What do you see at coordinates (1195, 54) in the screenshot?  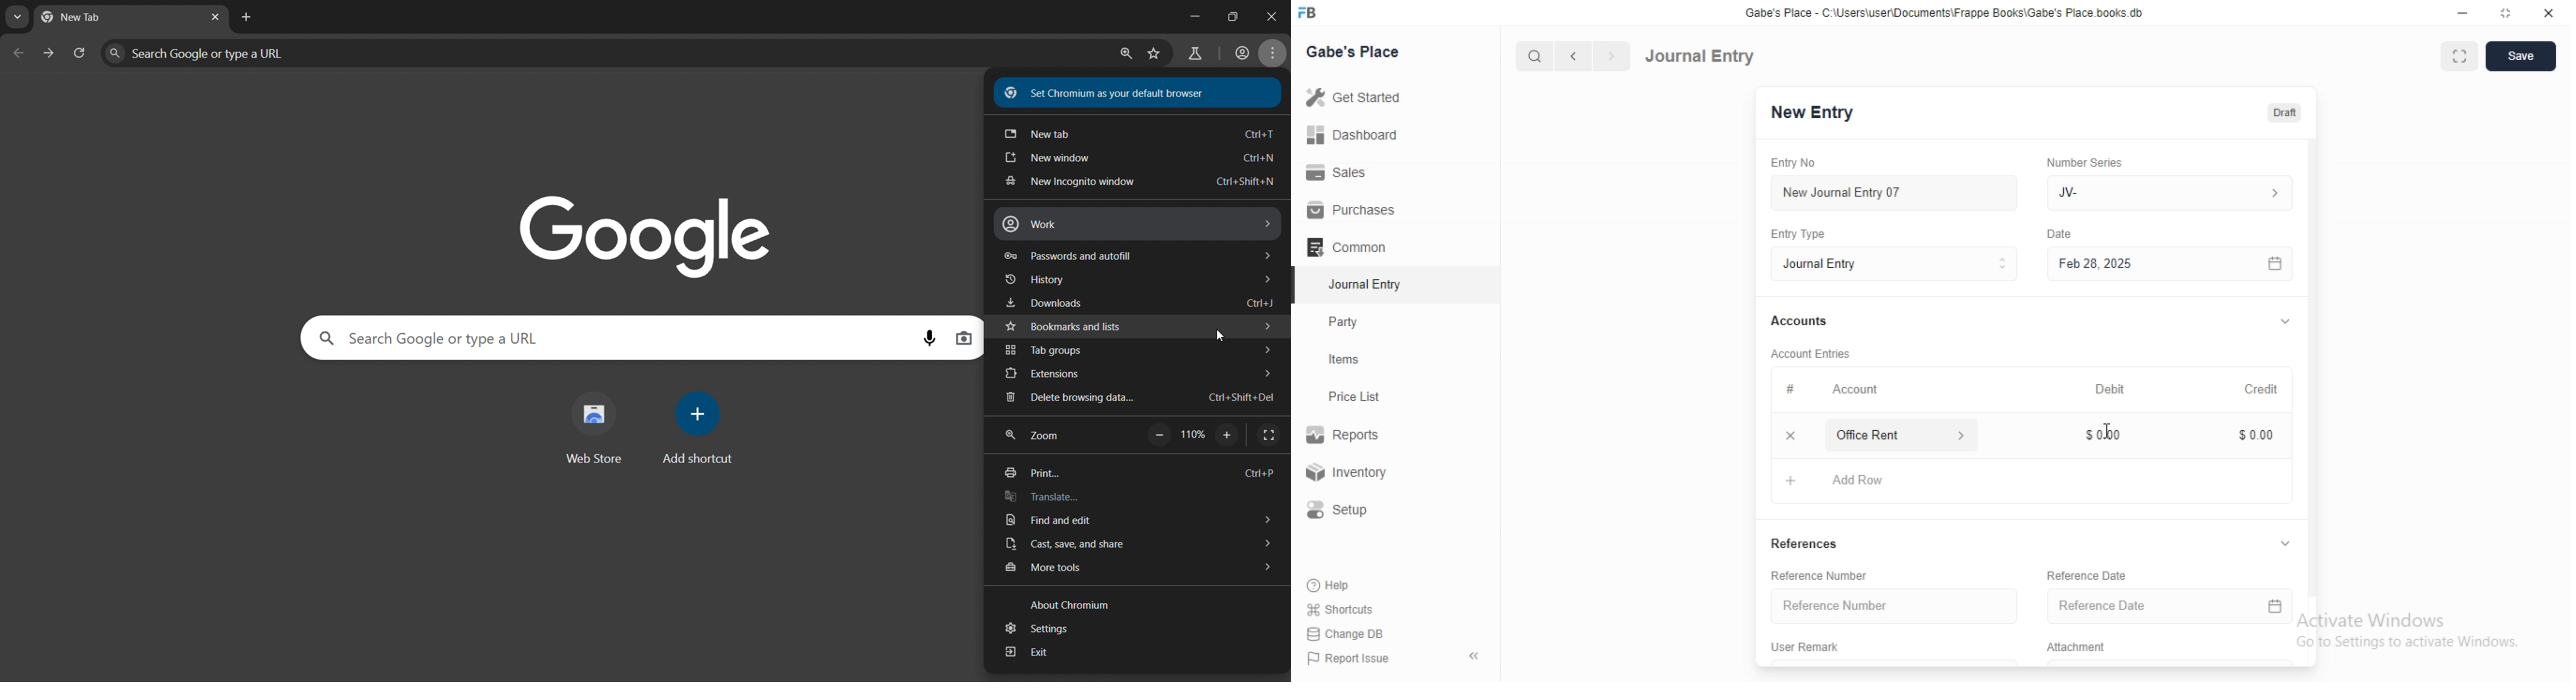 I see `search labs` at bounding box center [1195, 54].